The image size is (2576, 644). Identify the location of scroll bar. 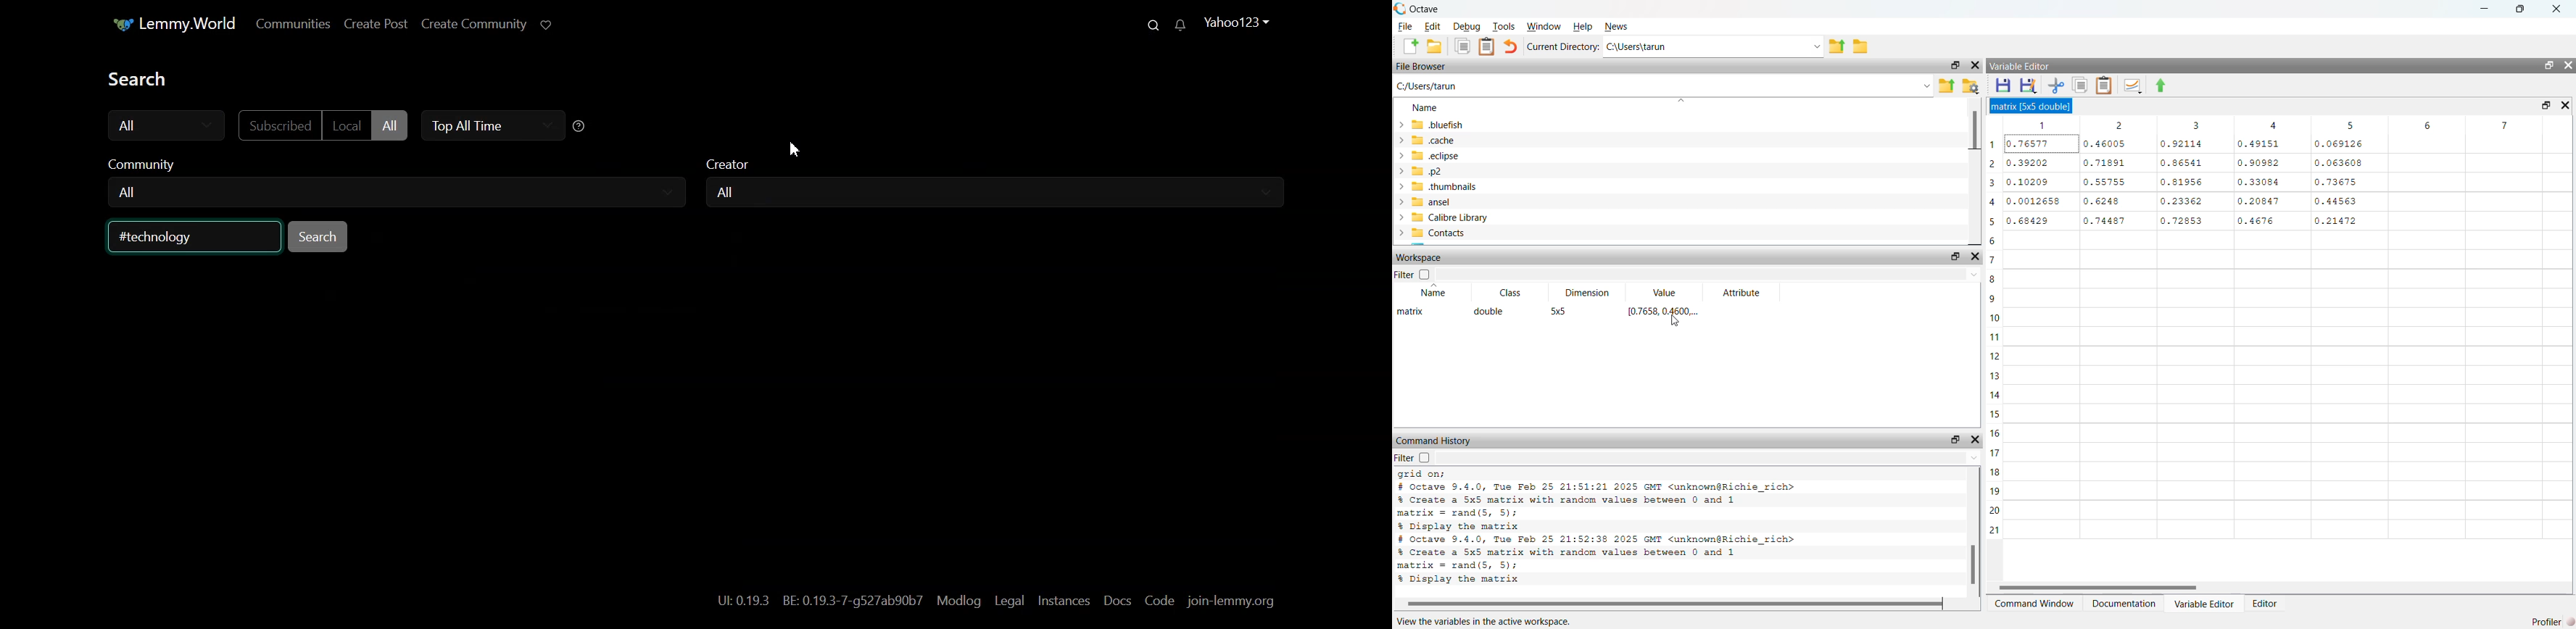
(2276, 587).